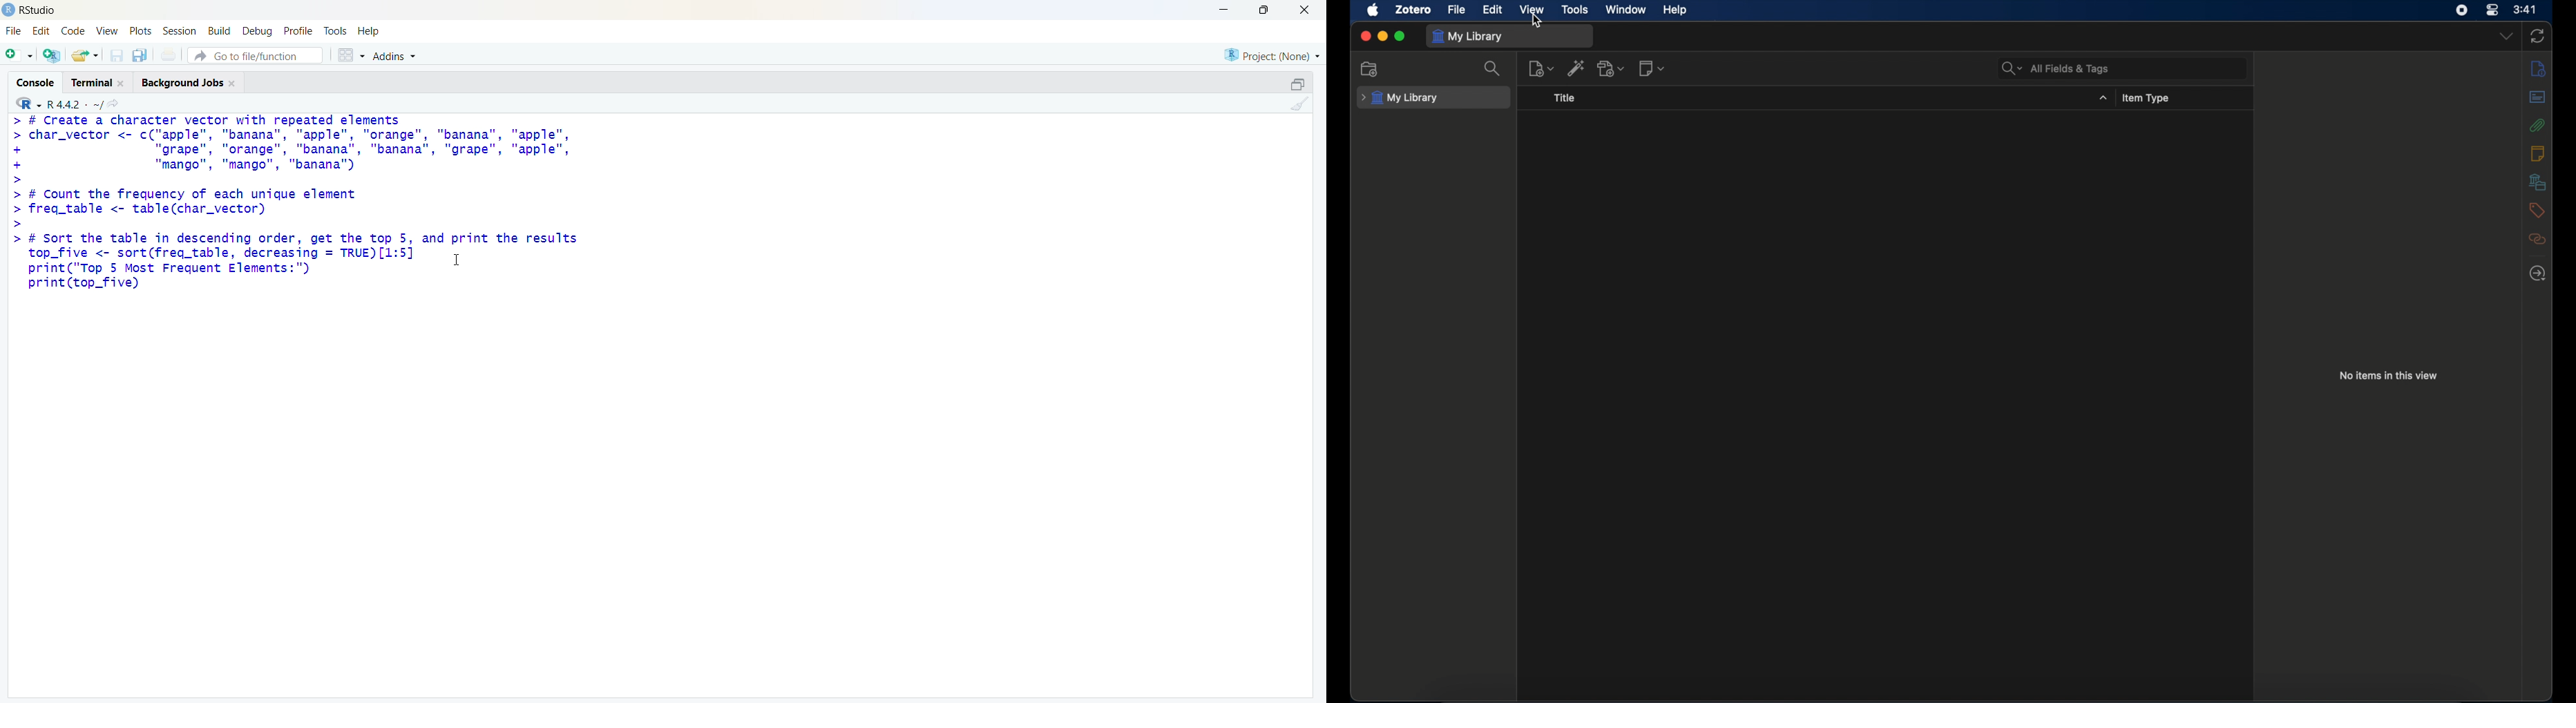 This screenshot has height=728, width=2576. I want to click on new item, so click(1541, 68).